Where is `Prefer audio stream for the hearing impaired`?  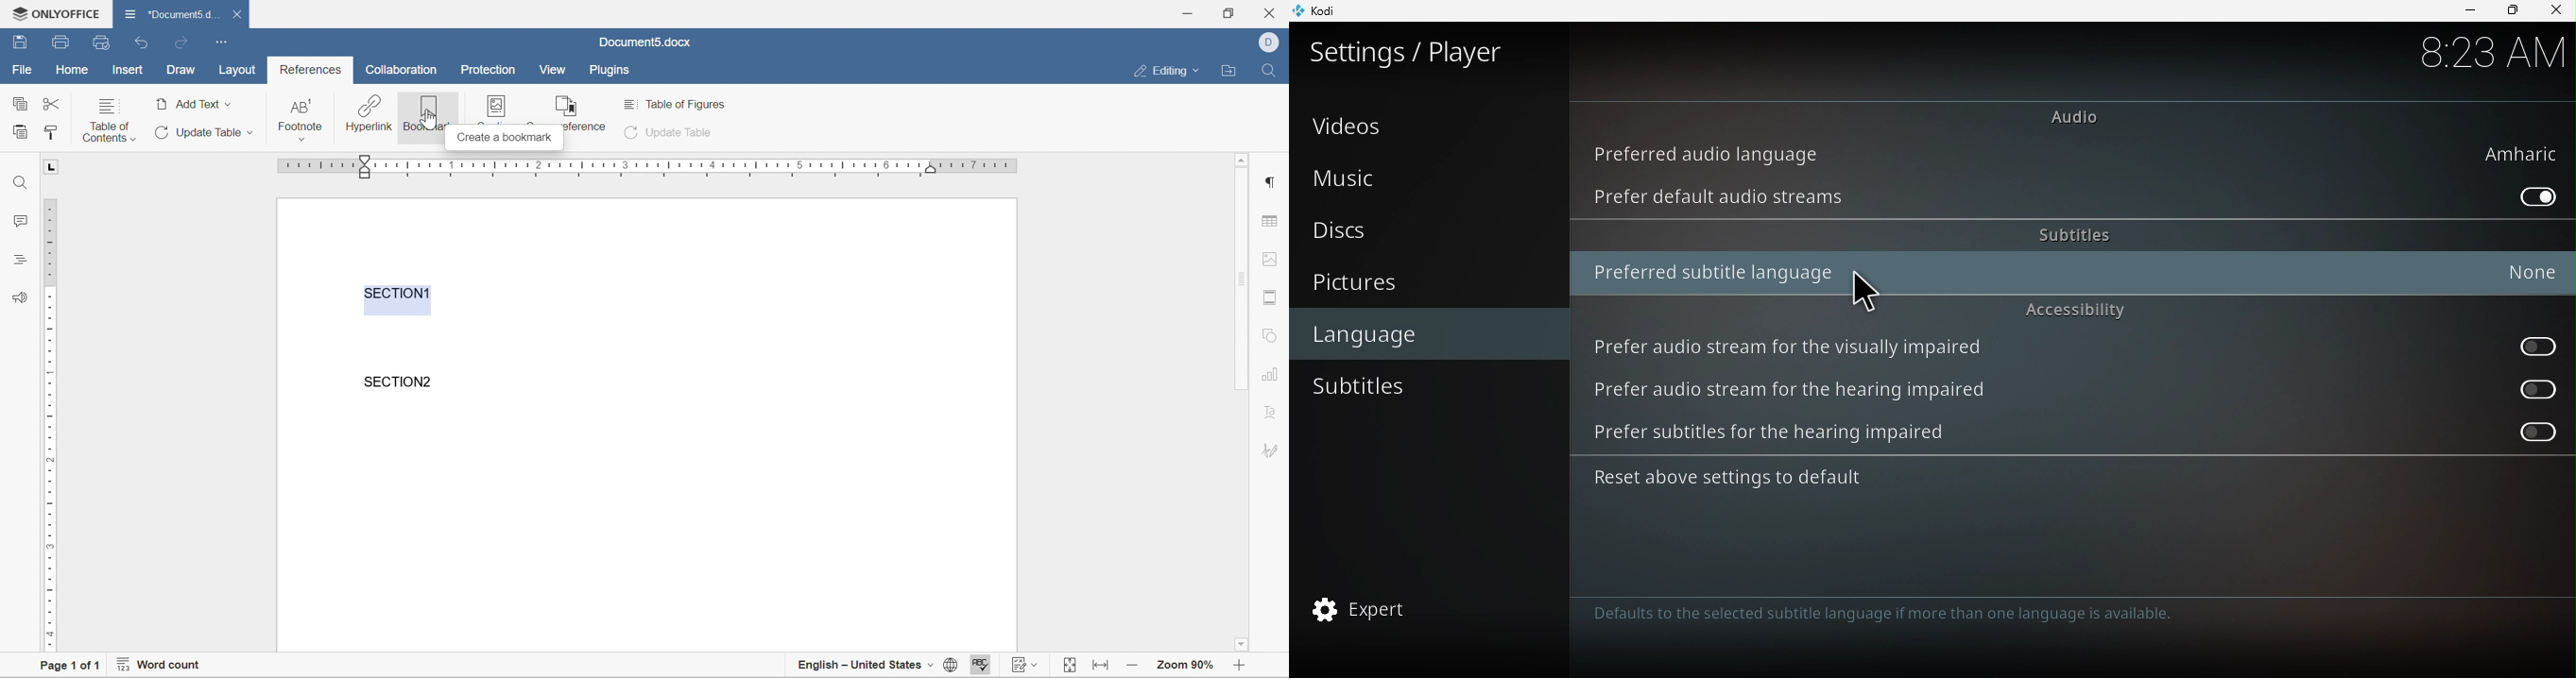 Prefer audio stream for the hearing impaired is located at coordinates (2530, 388).